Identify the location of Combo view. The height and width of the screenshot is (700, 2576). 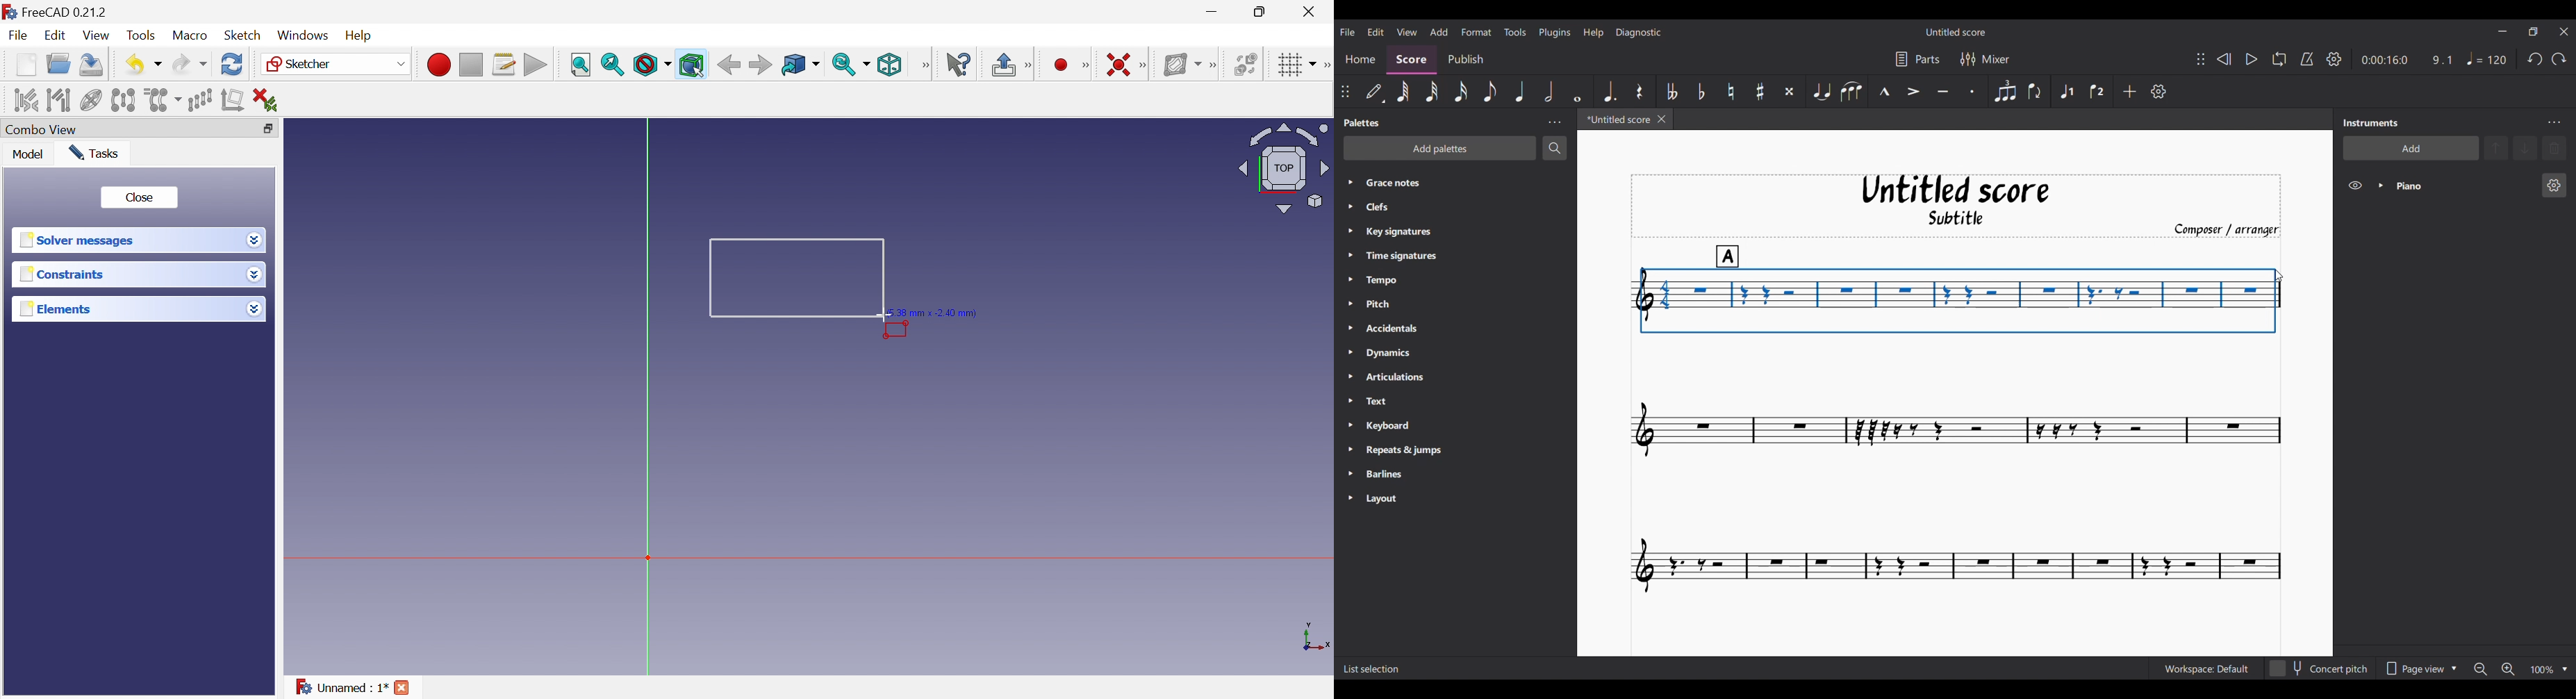
(40, 130).